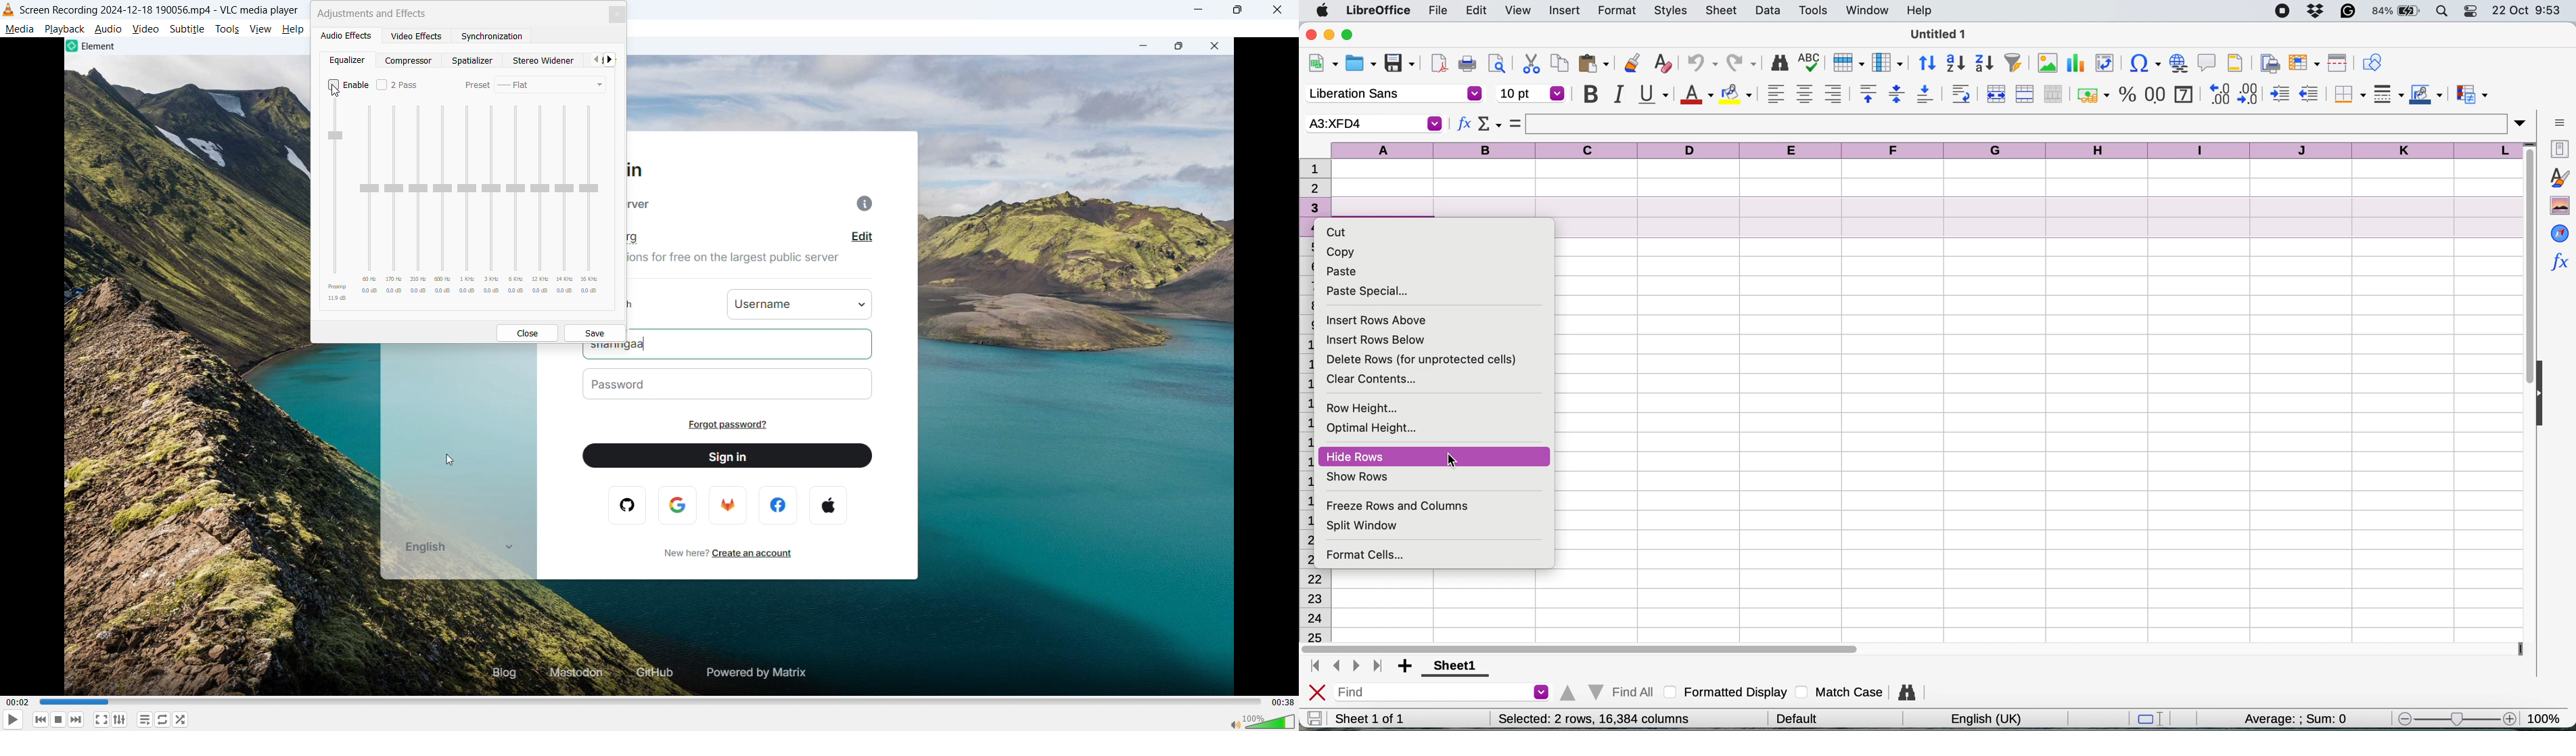 The width and height of the screenshot is (2576, 756). I want to click on Audio effects, so click(348, 35).